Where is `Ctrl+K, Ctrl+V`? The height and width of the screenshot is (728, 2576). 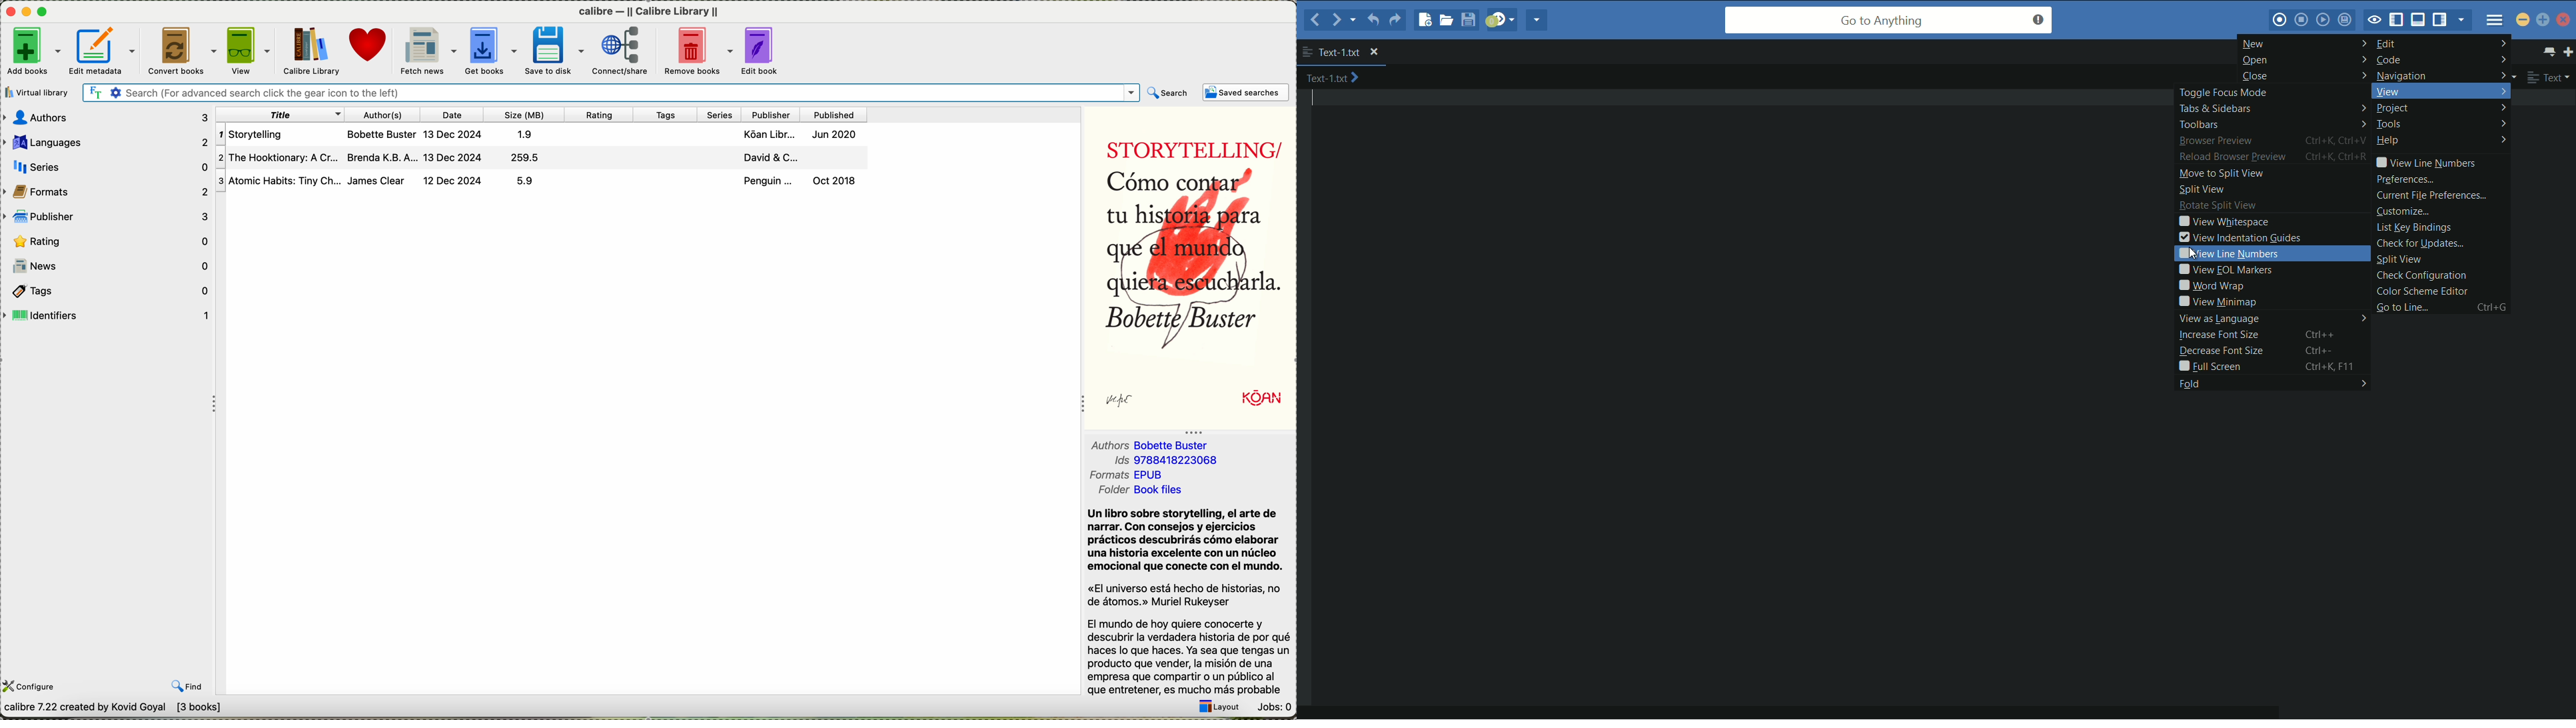 Ctrl+K, Ctrl+V is located at coordinates (2335, 139).